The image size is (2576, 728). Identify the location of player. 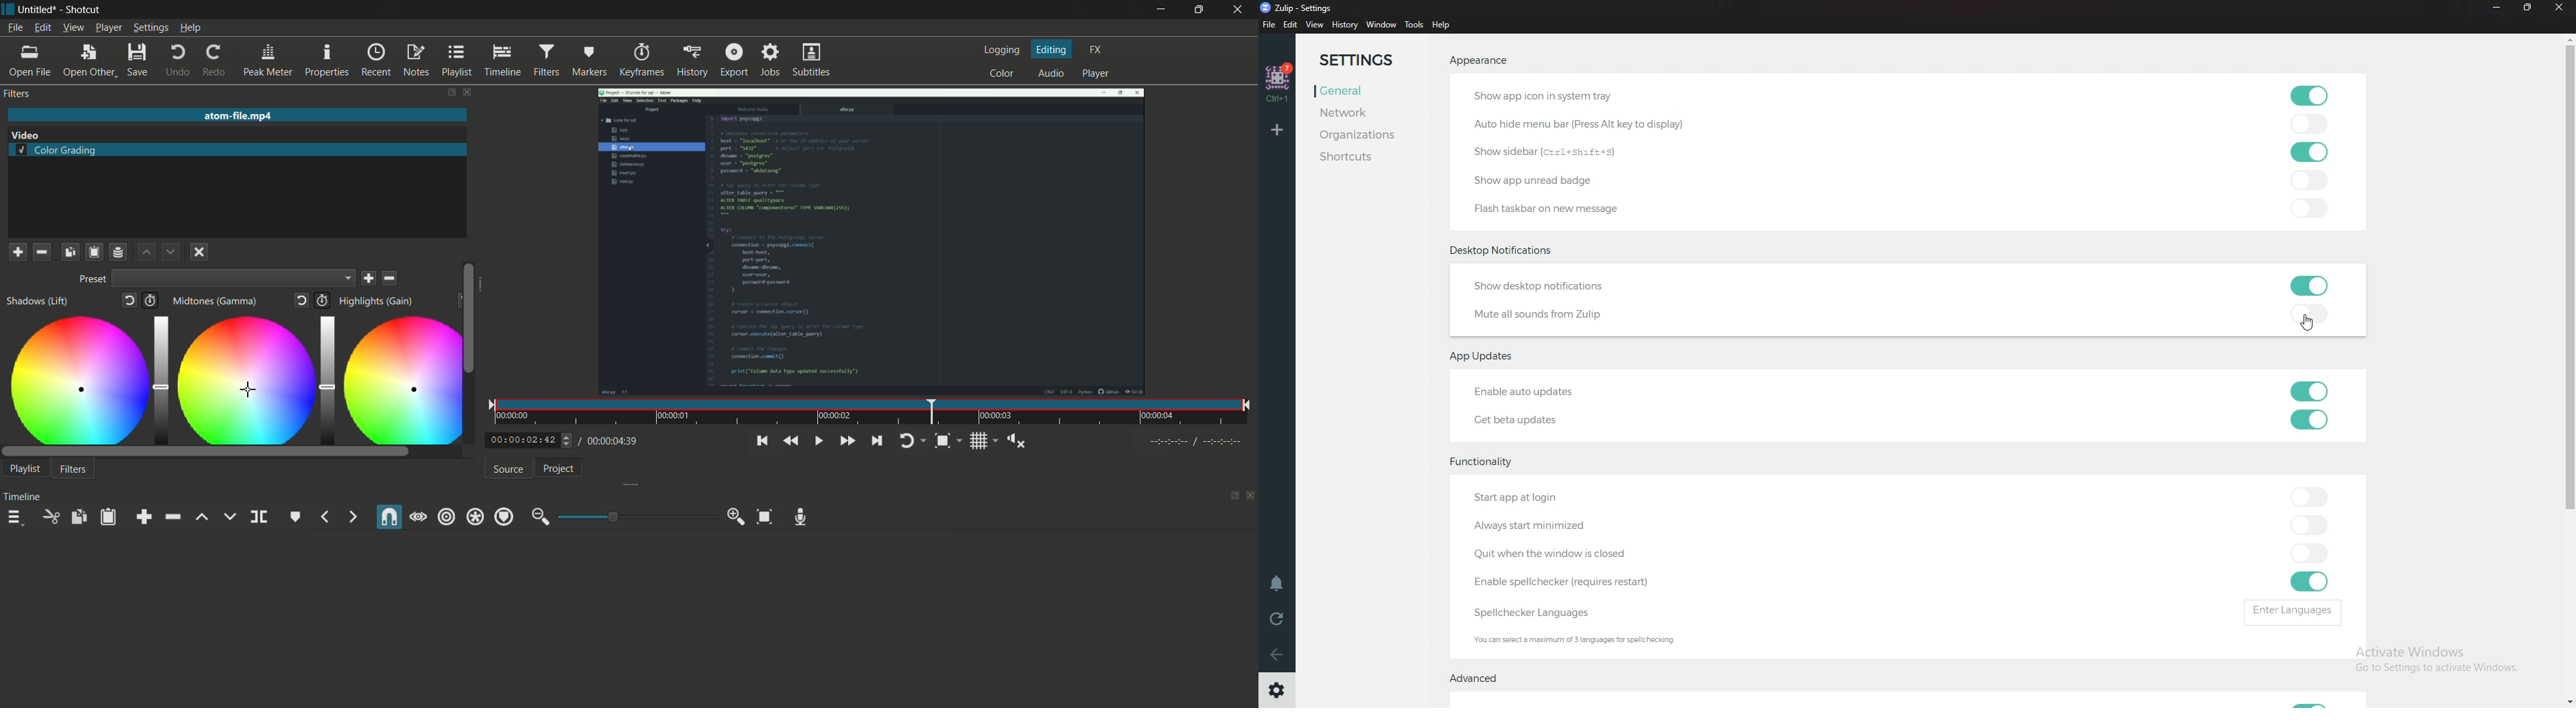
(1096, 74).